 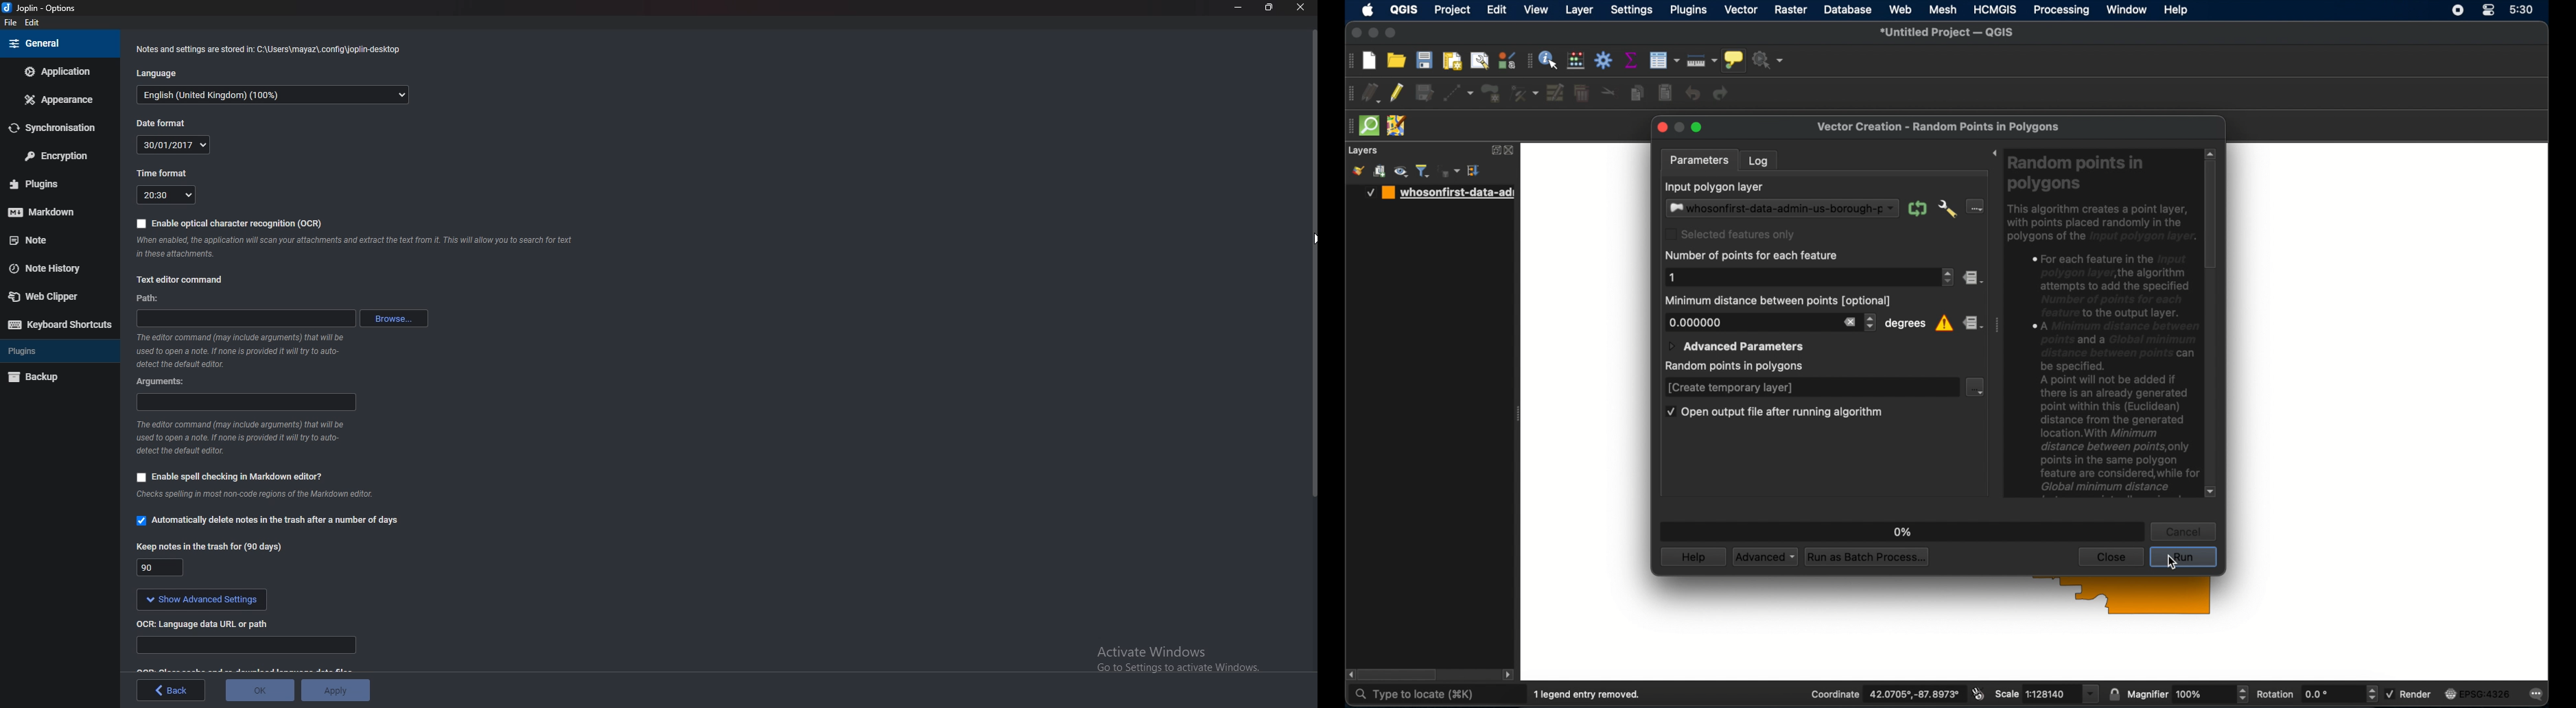 I want to click on open field  calculator, so click(x=1577, y=62).